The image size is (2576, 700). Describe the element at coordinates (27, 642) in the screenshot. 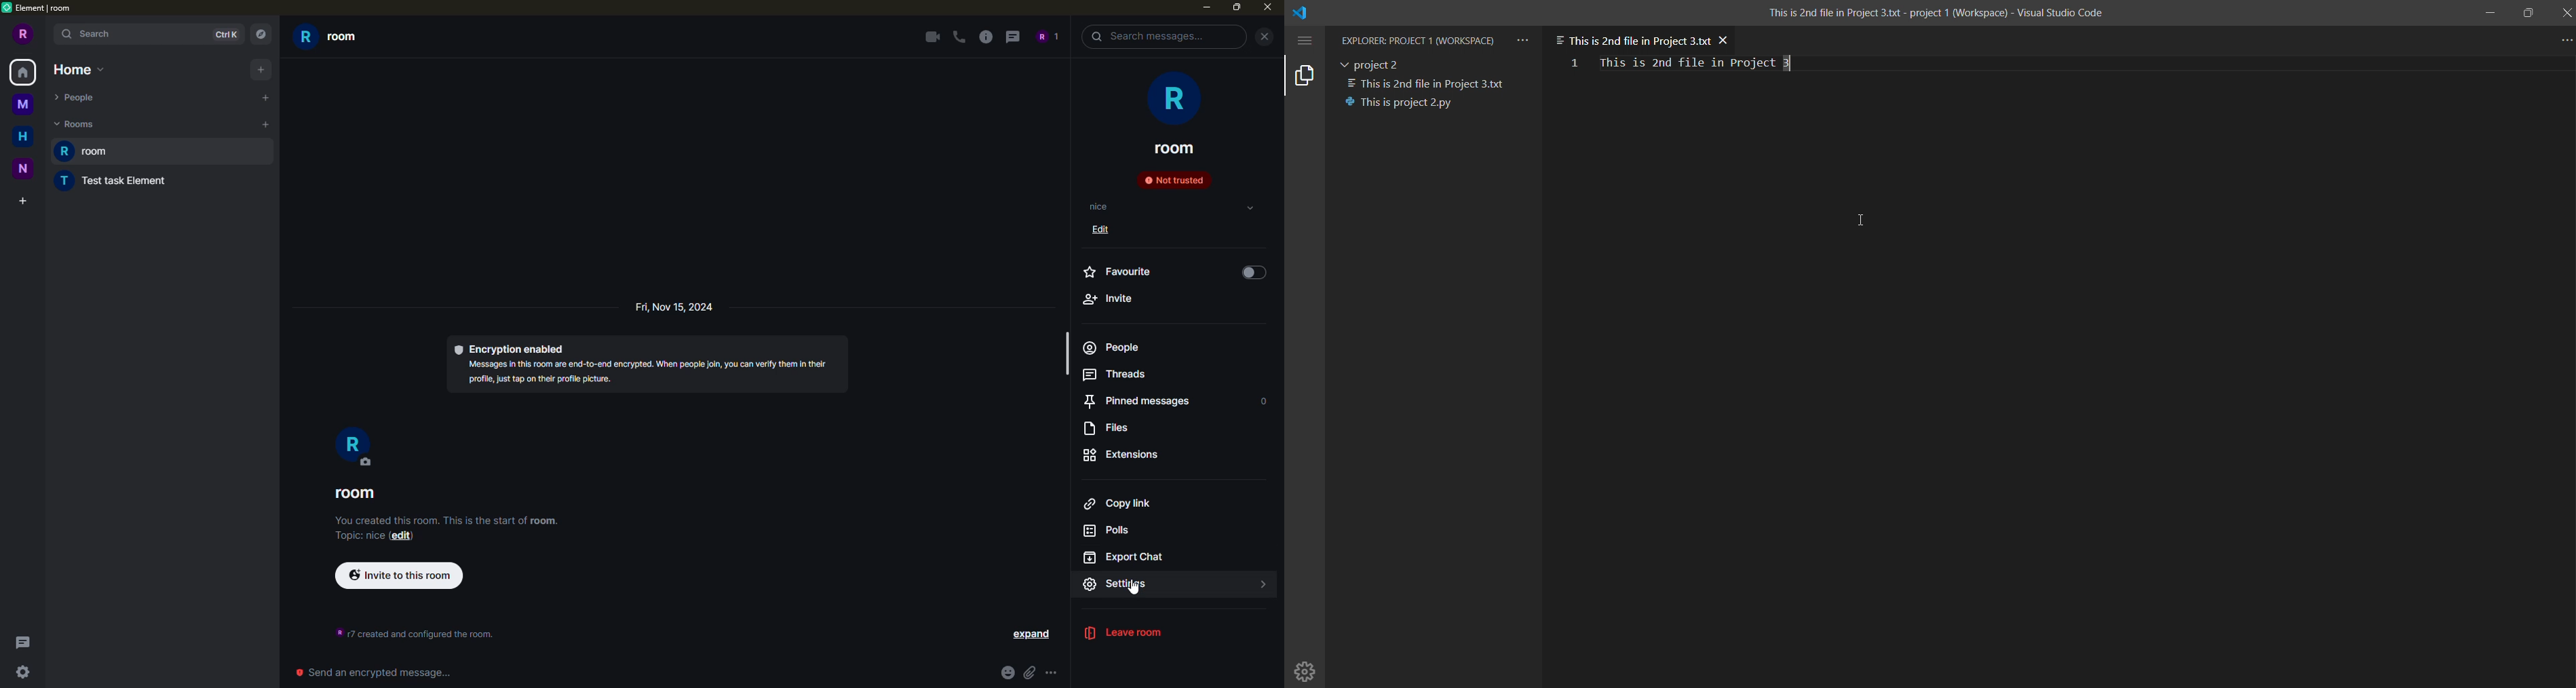

I see `threads` at that location.